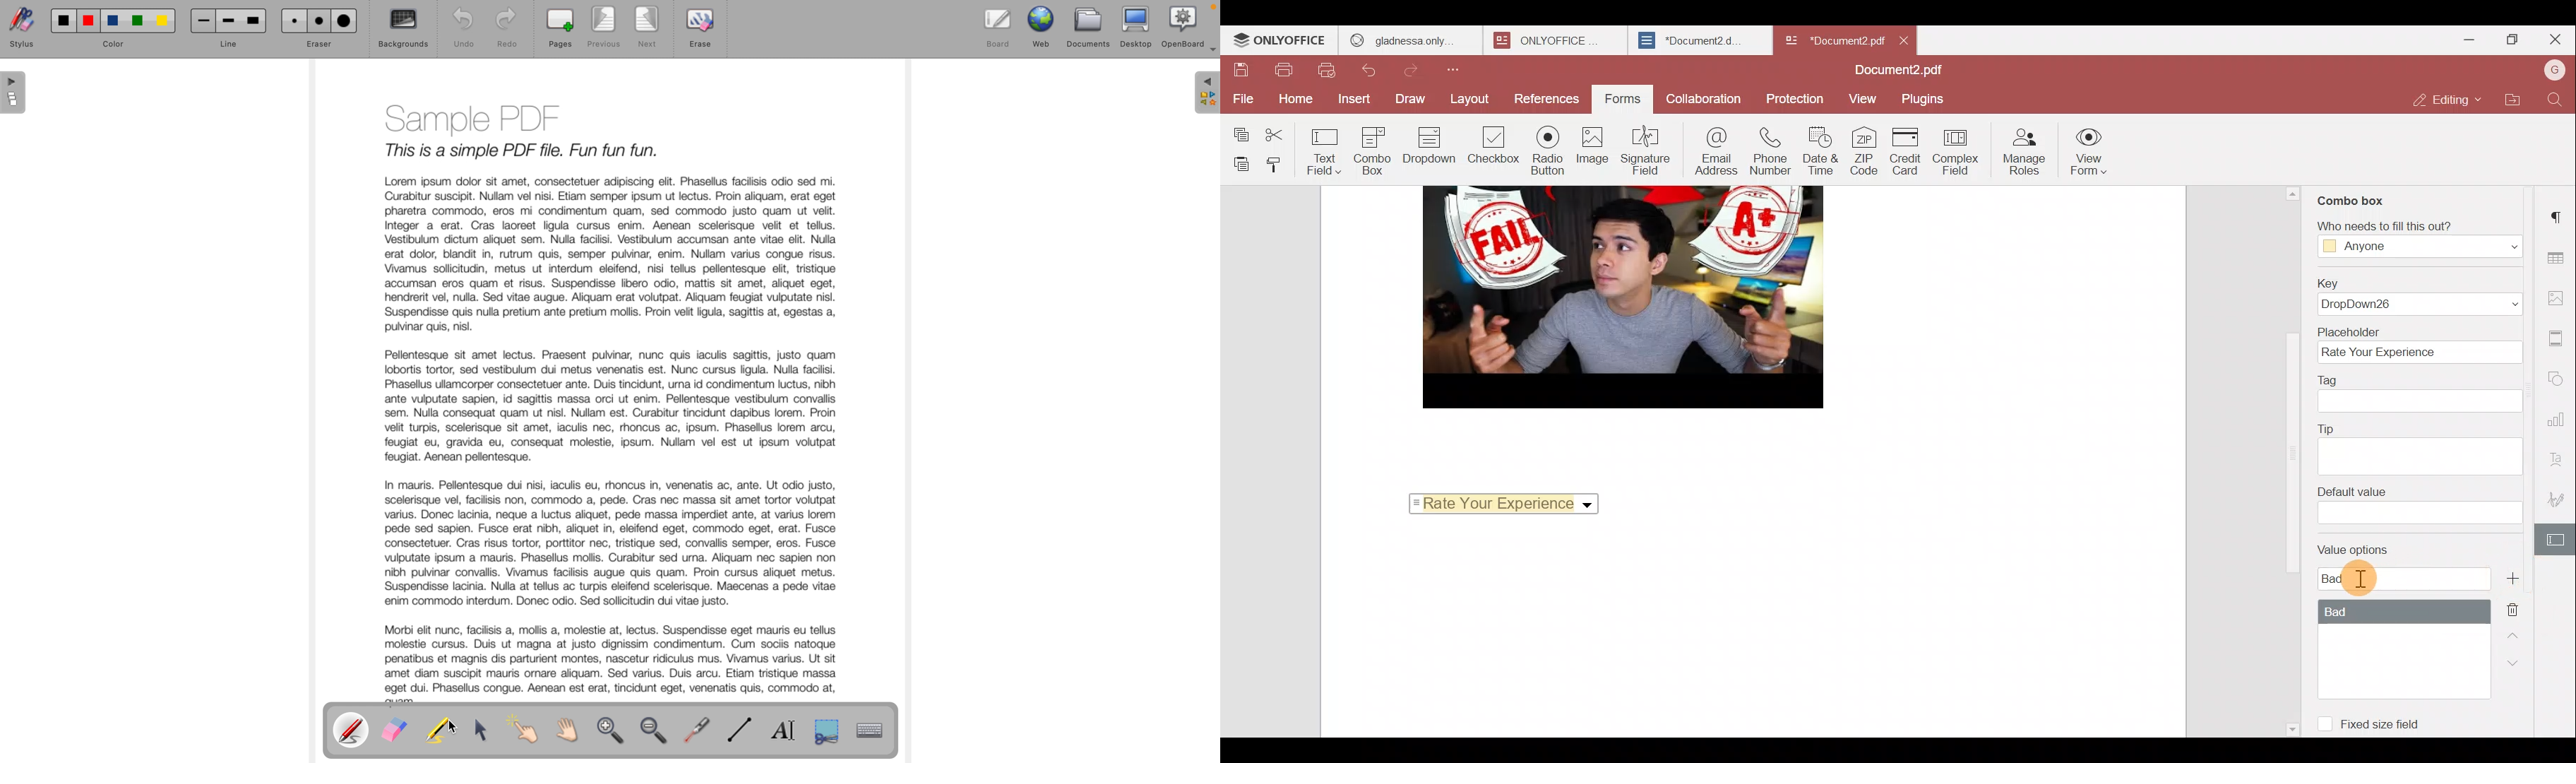 The width and height of the screenshot is (2576, 784). Describe the element at coordinates (1240, 98) in the screenshot. I see `File` at that location.